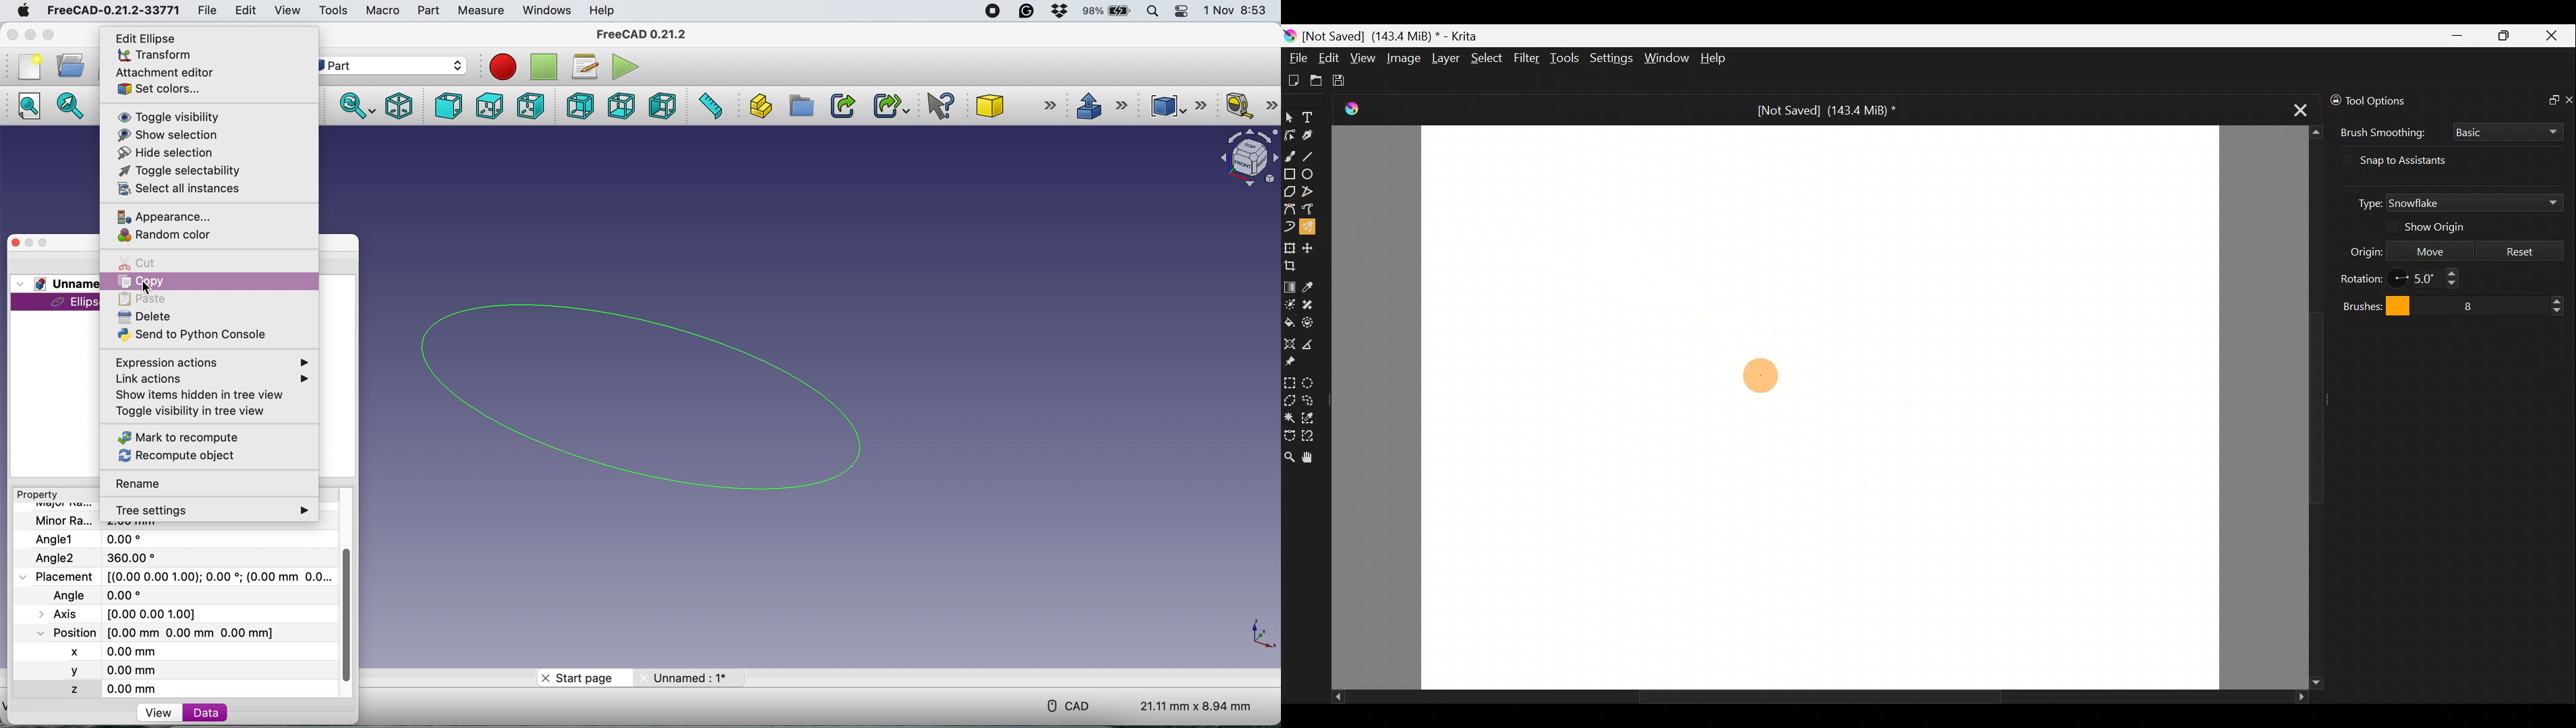 The height and width of the screenshot is (728, 2576). What do you see at coordinates (2520, 249) in the screenshot?
I see `Reset` at bounding box center [2520, 249].